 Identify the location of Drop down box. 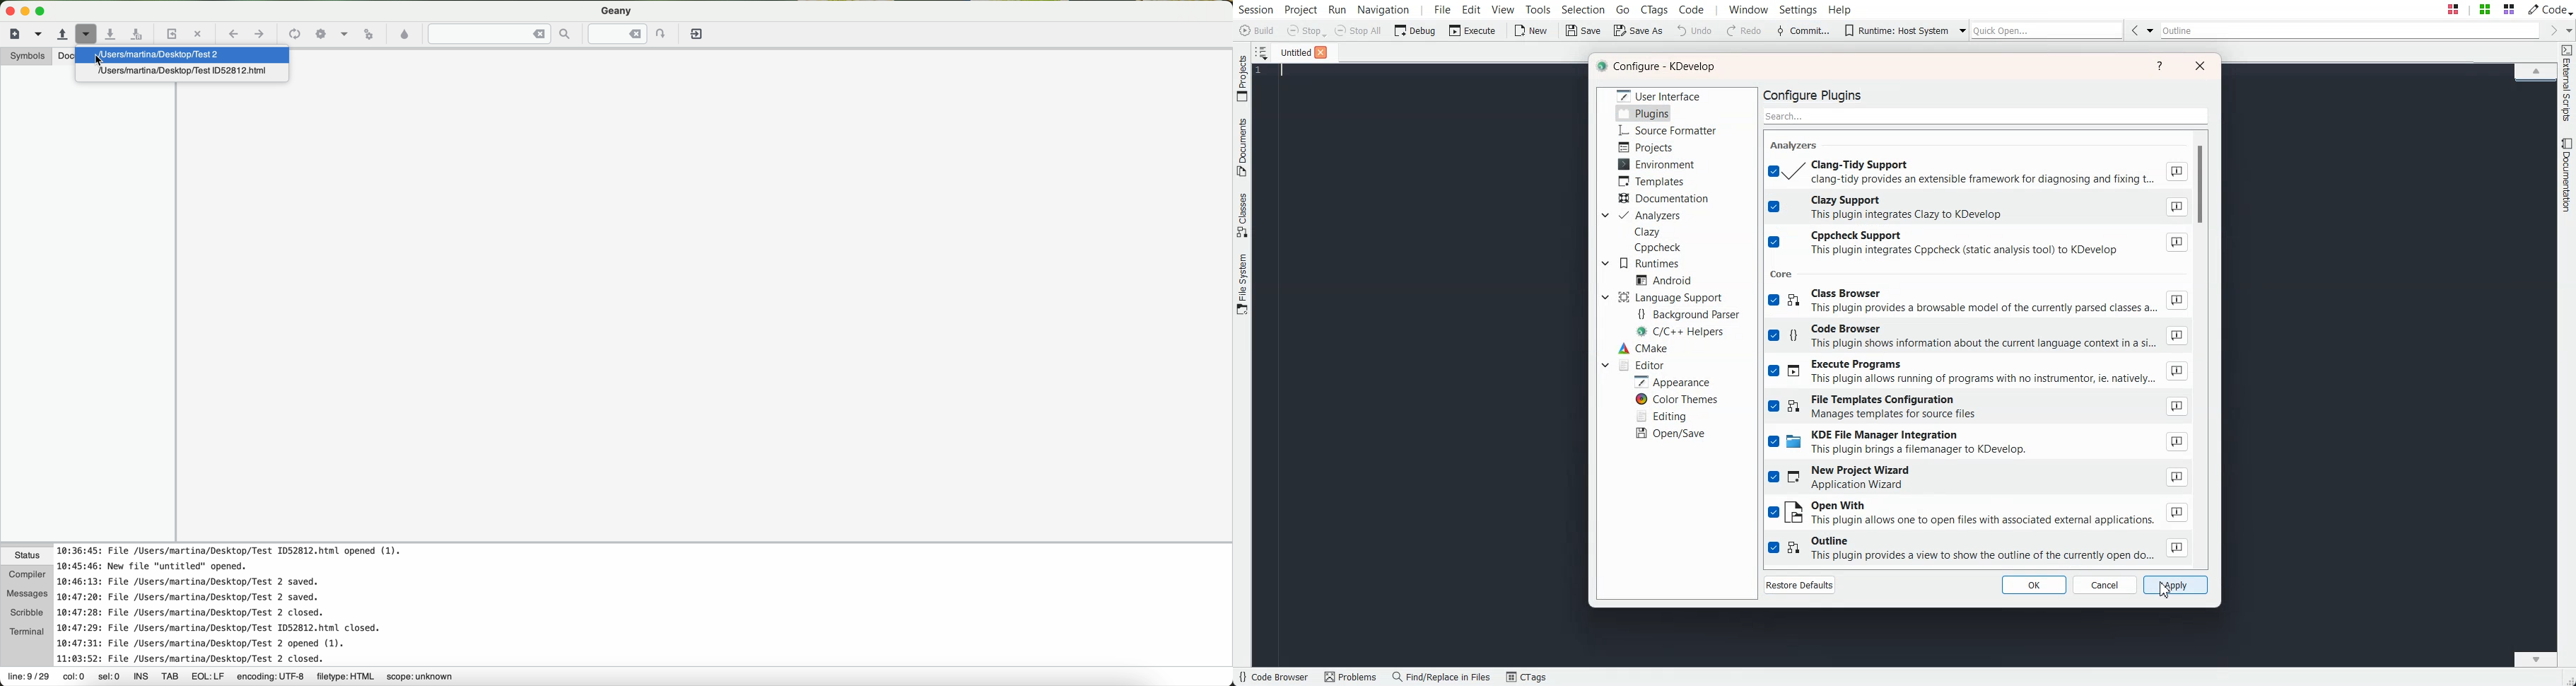
(1605, 297).